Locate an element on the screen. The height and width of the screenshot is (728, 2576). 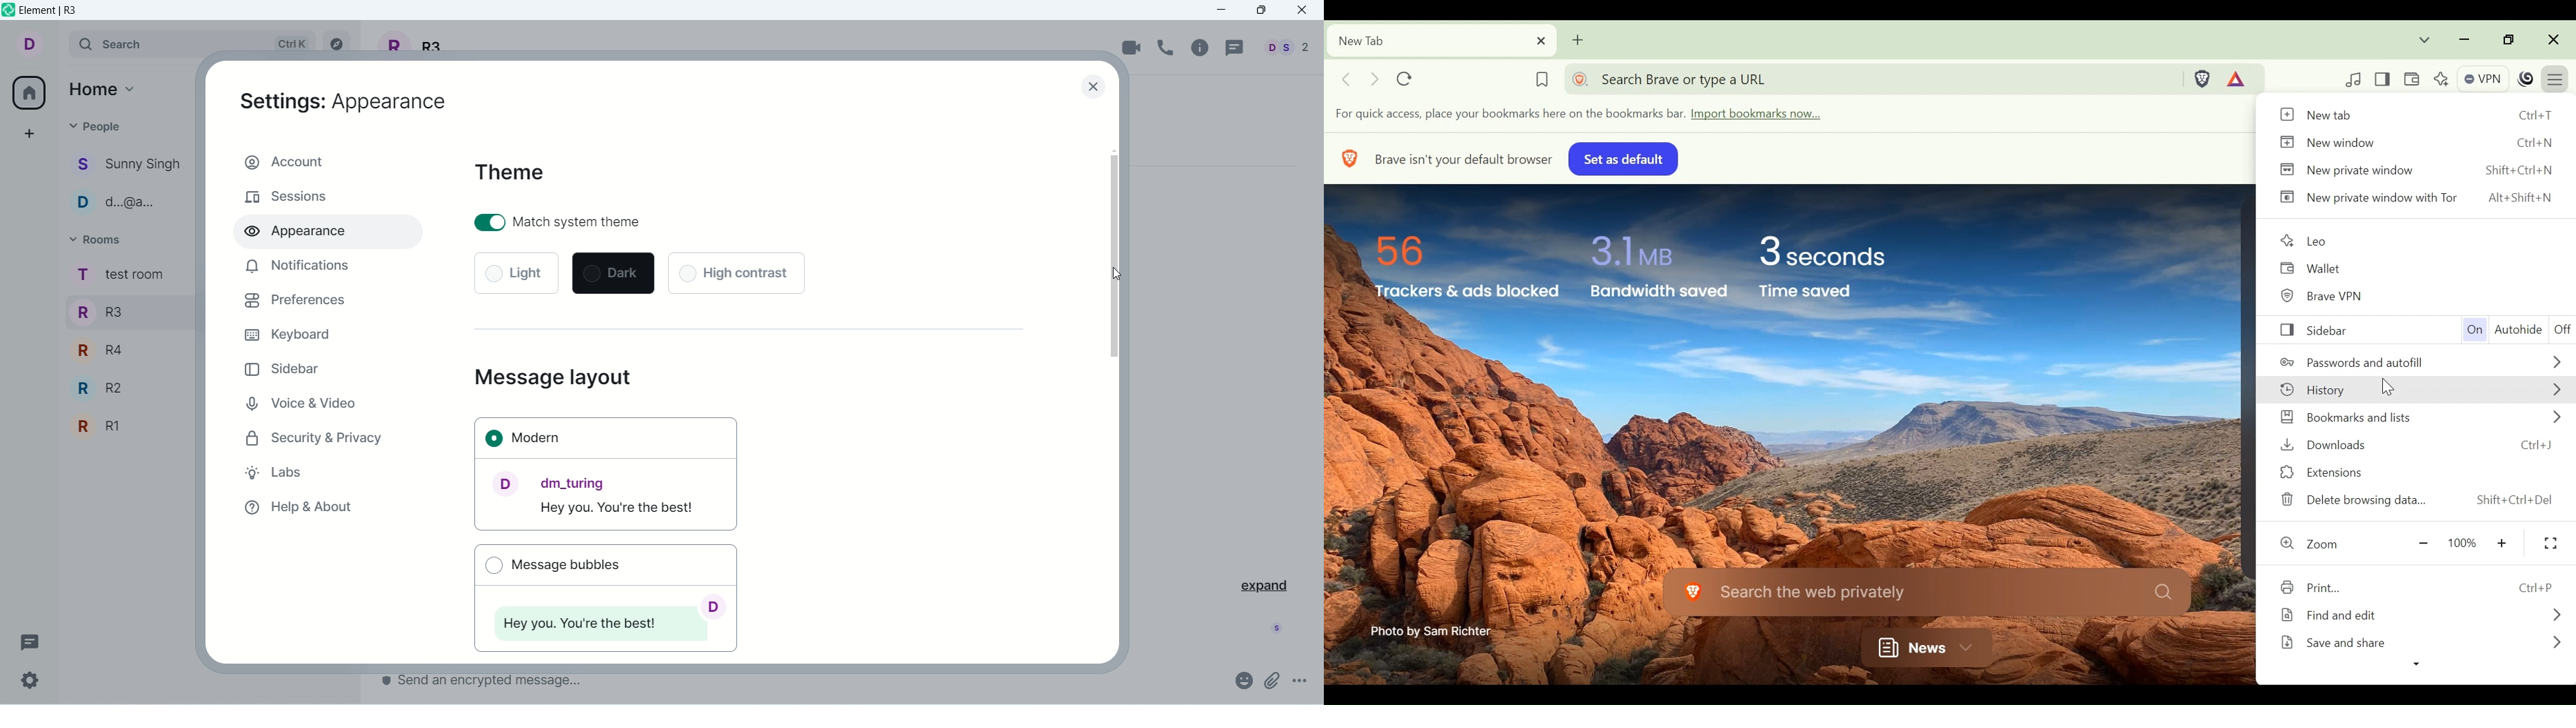
modern is located at coordinates (611, 476).